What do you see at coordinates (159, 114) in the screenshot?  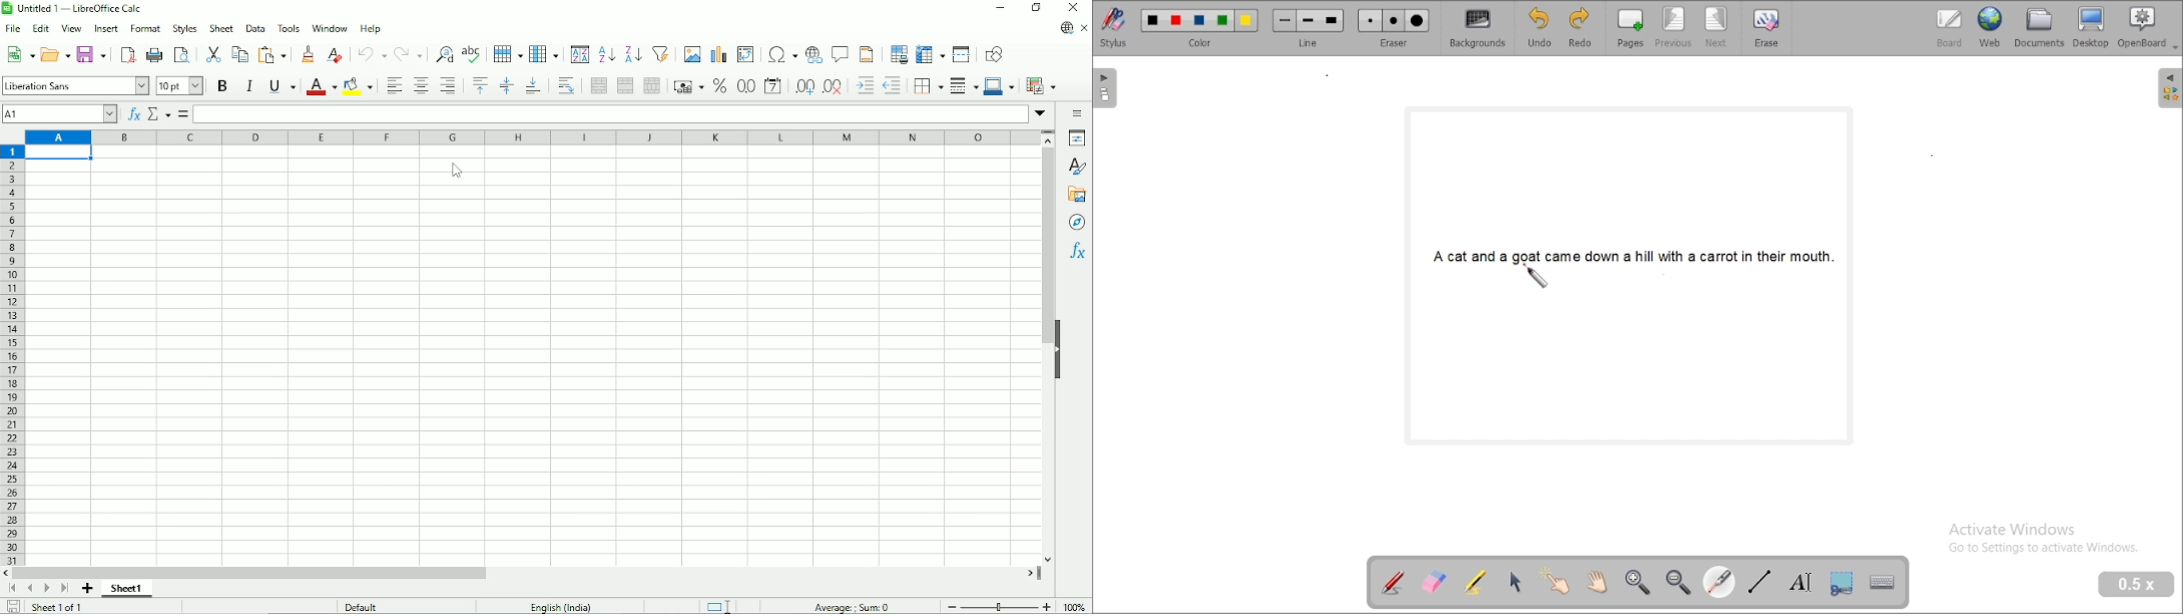 I see `Select function` at bounding box center [159, 114].